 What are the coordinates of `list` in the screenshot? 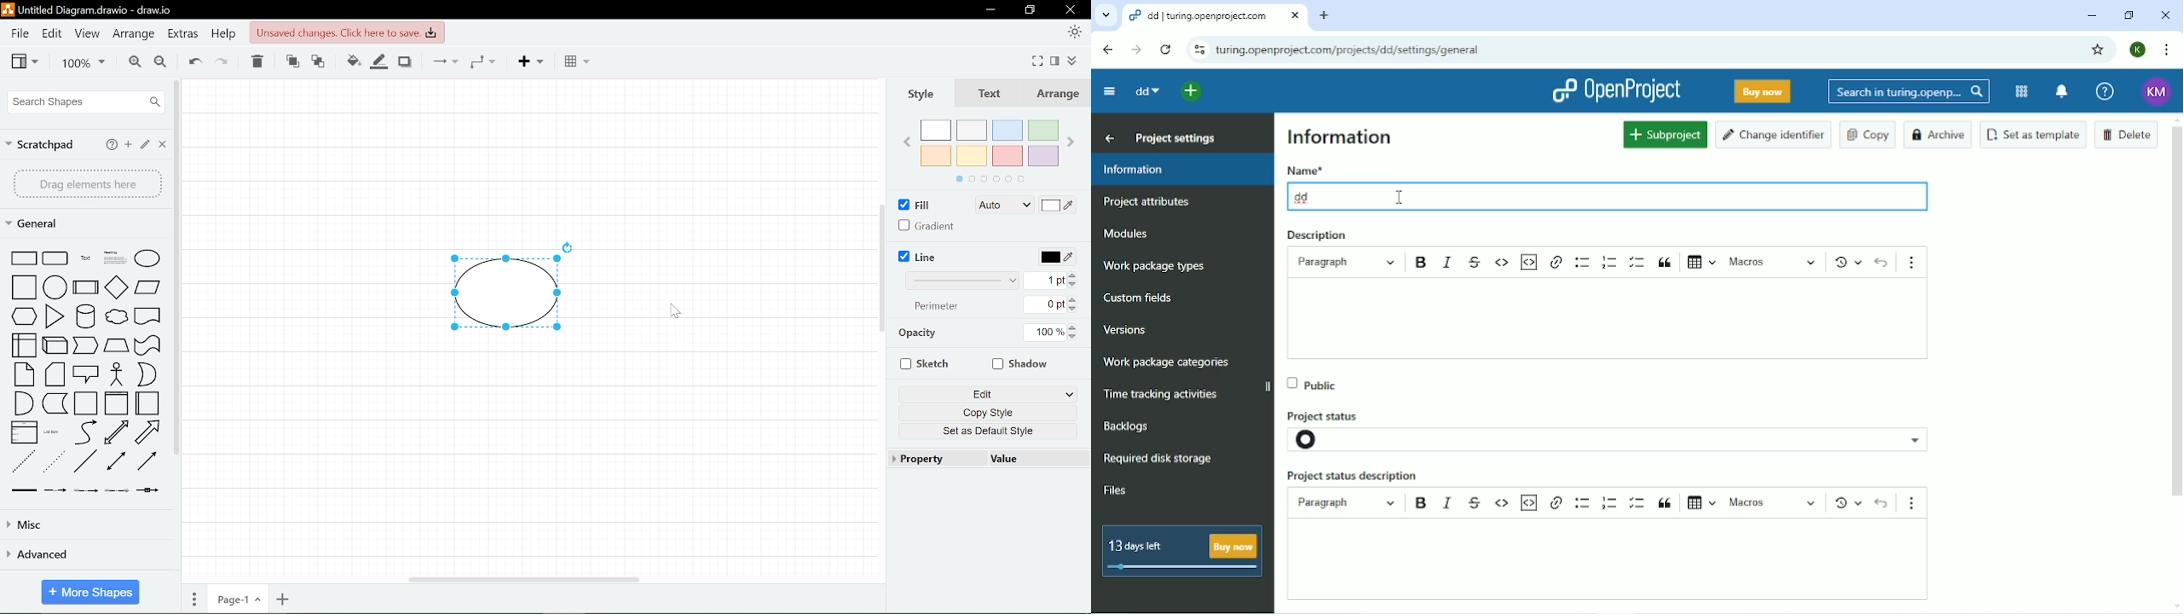 It's located at (24, 432).